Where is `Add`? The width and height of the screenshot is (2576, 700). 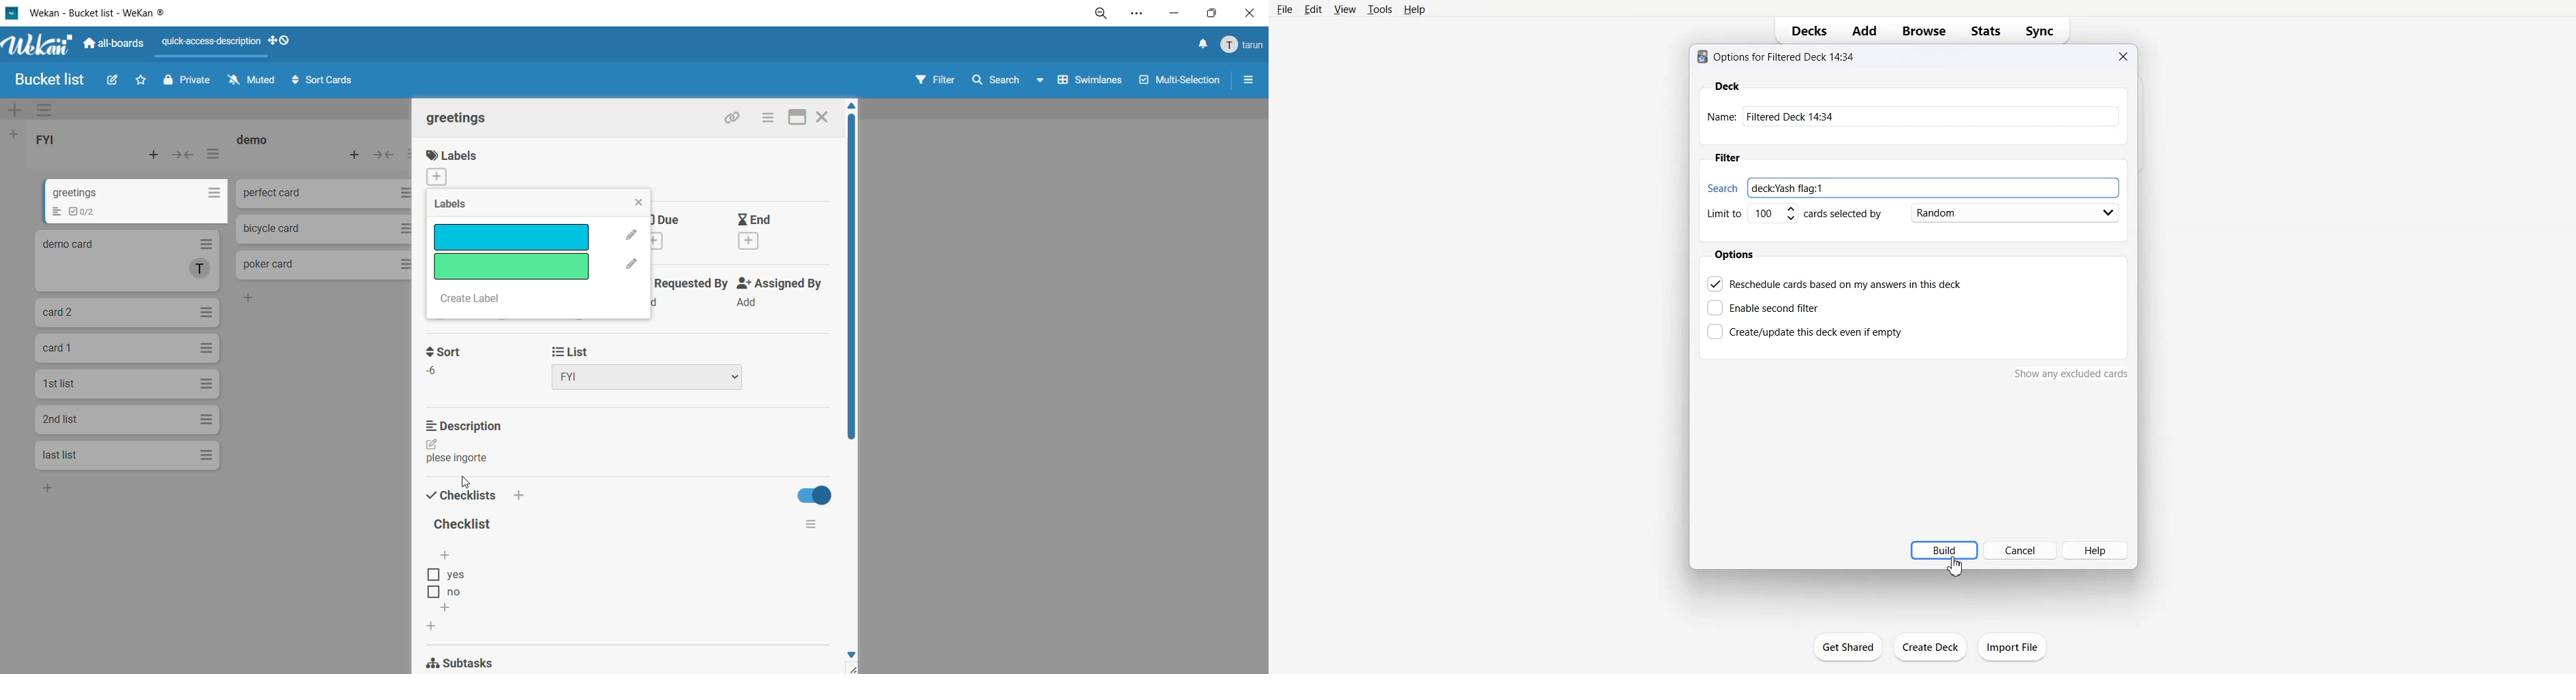
Add is located at coordinates (1864, 31).